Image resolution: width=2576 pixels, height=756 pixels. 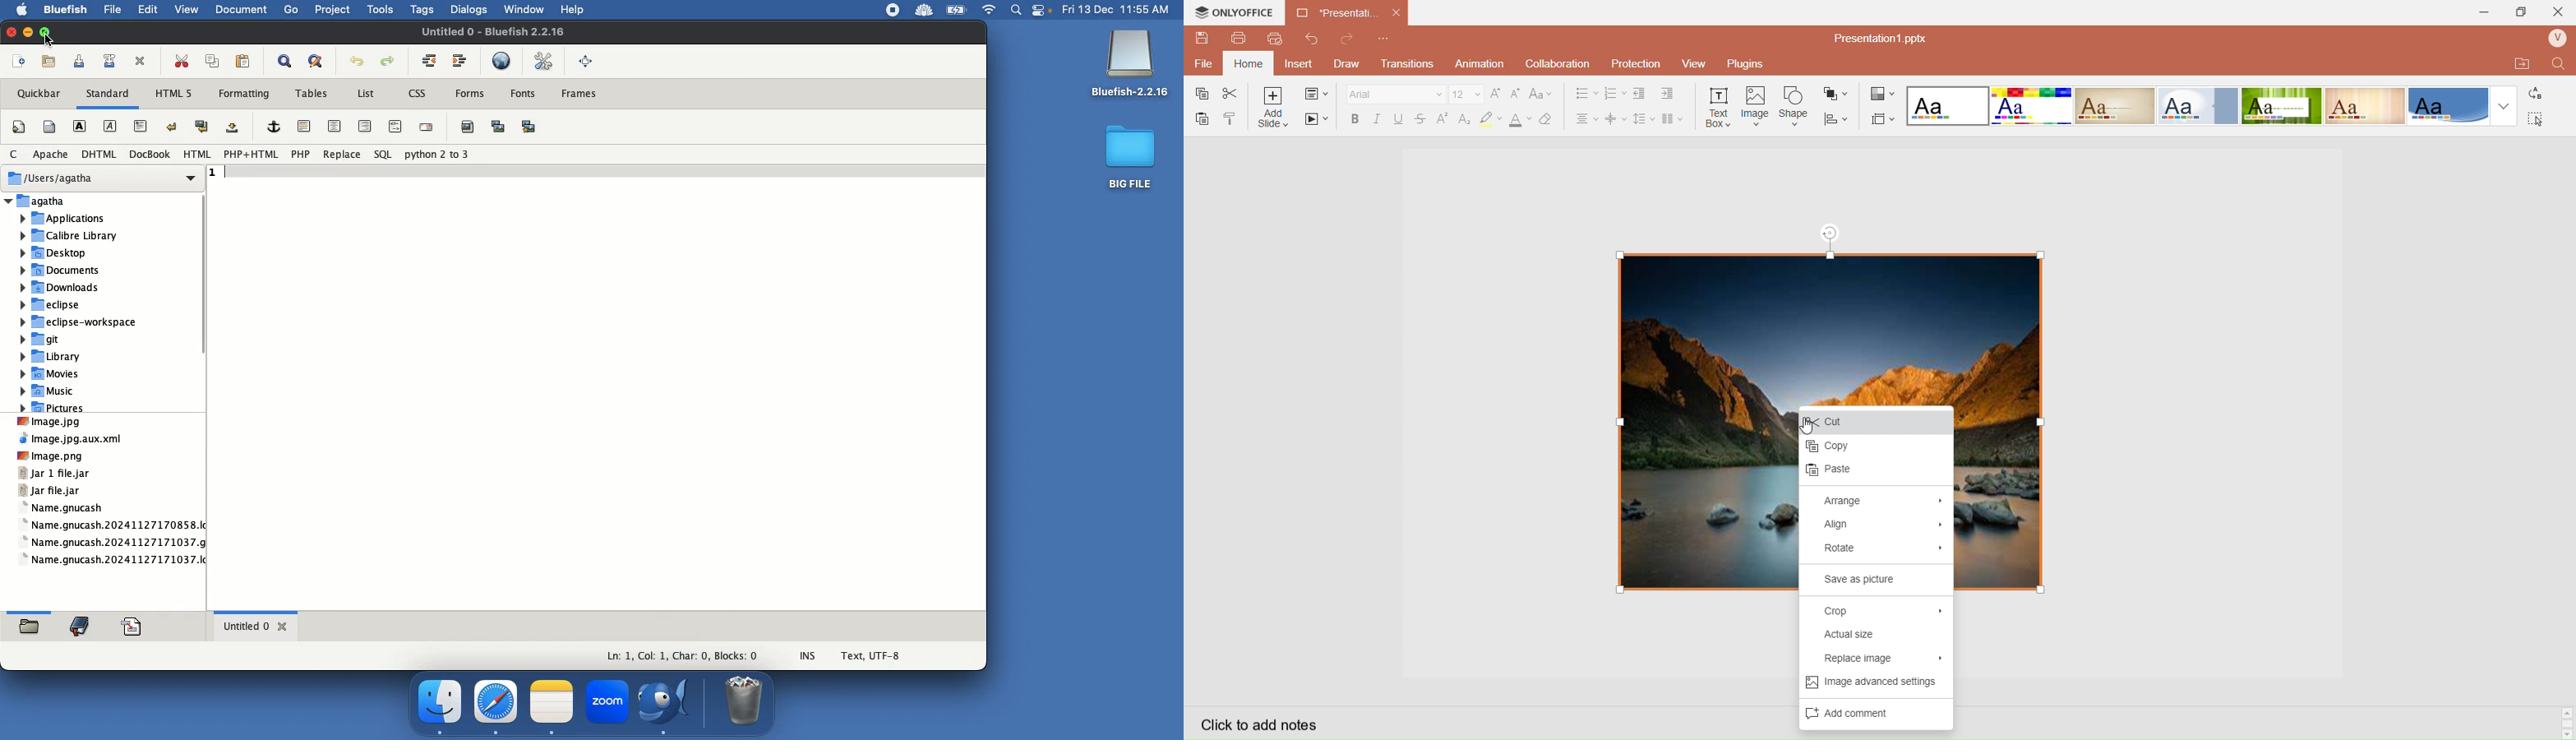 I want to click on Font Color, so click(x=1522, y=120).